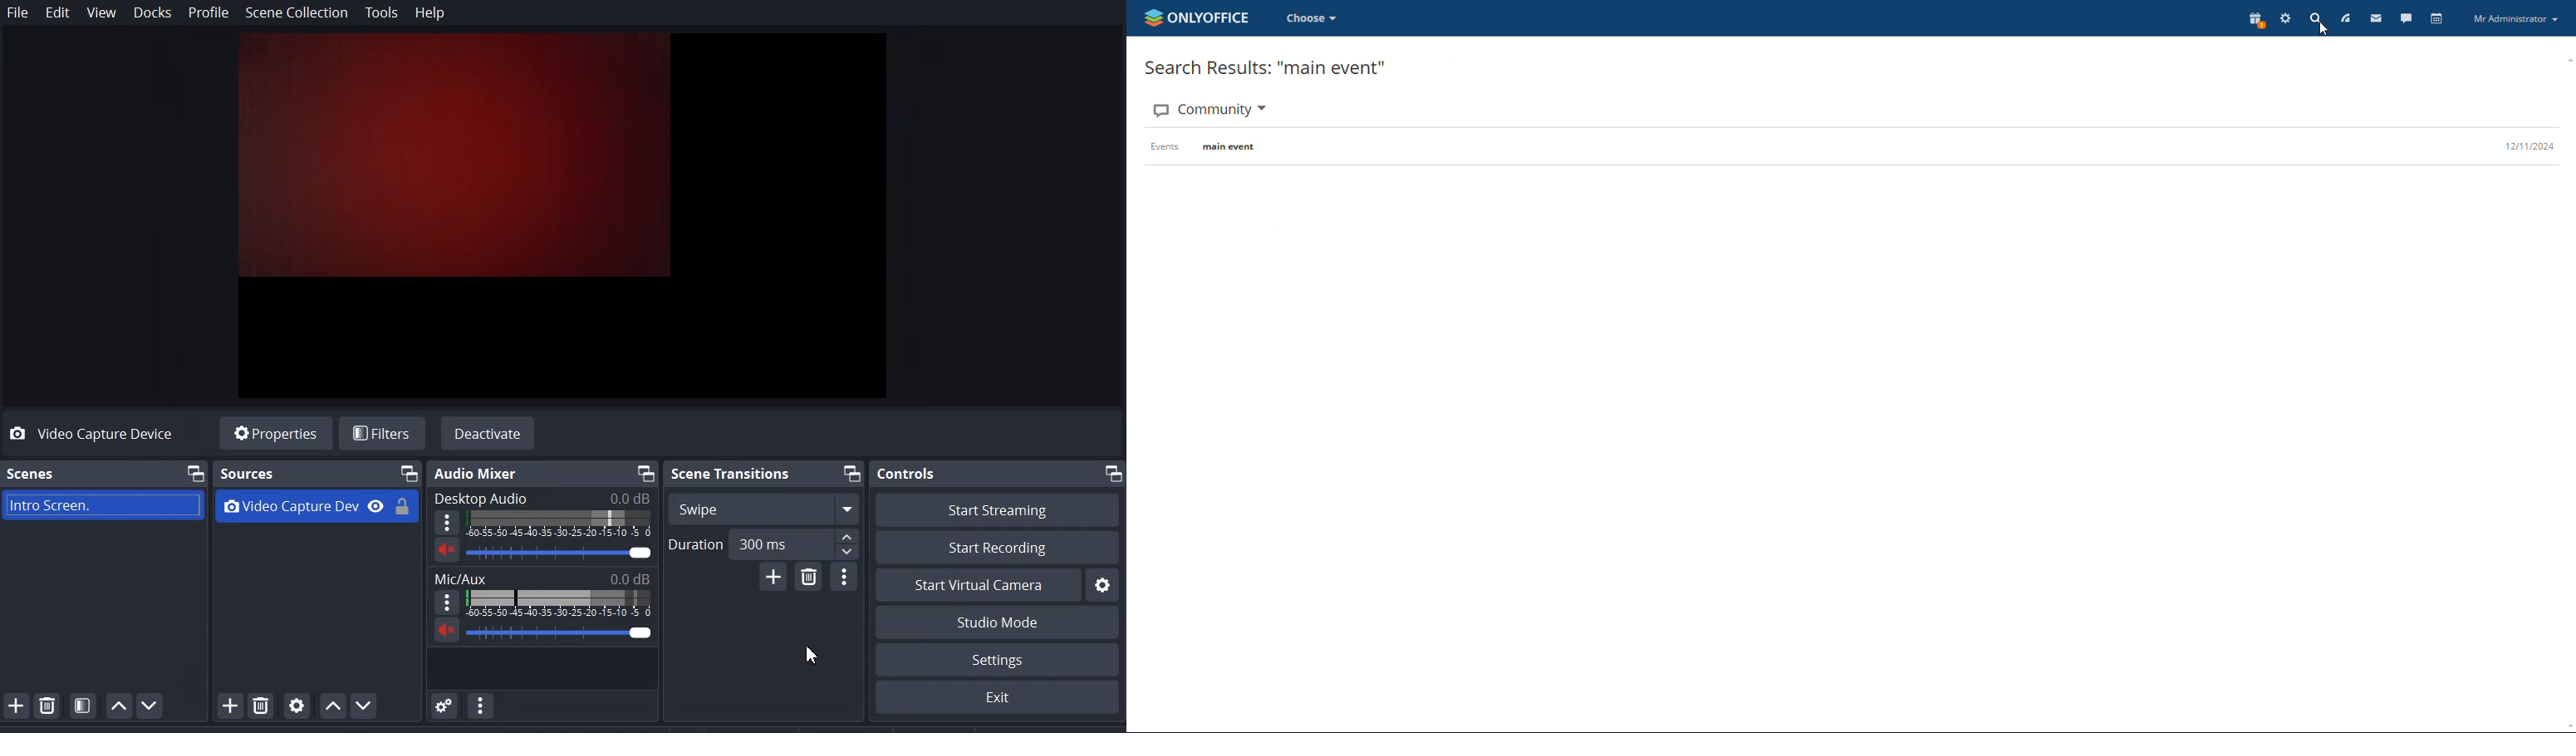 This screenshot has width=2576, height=756. Describe the element at coordinates (559, 554) in the screenshot. I see `Text` at that location.